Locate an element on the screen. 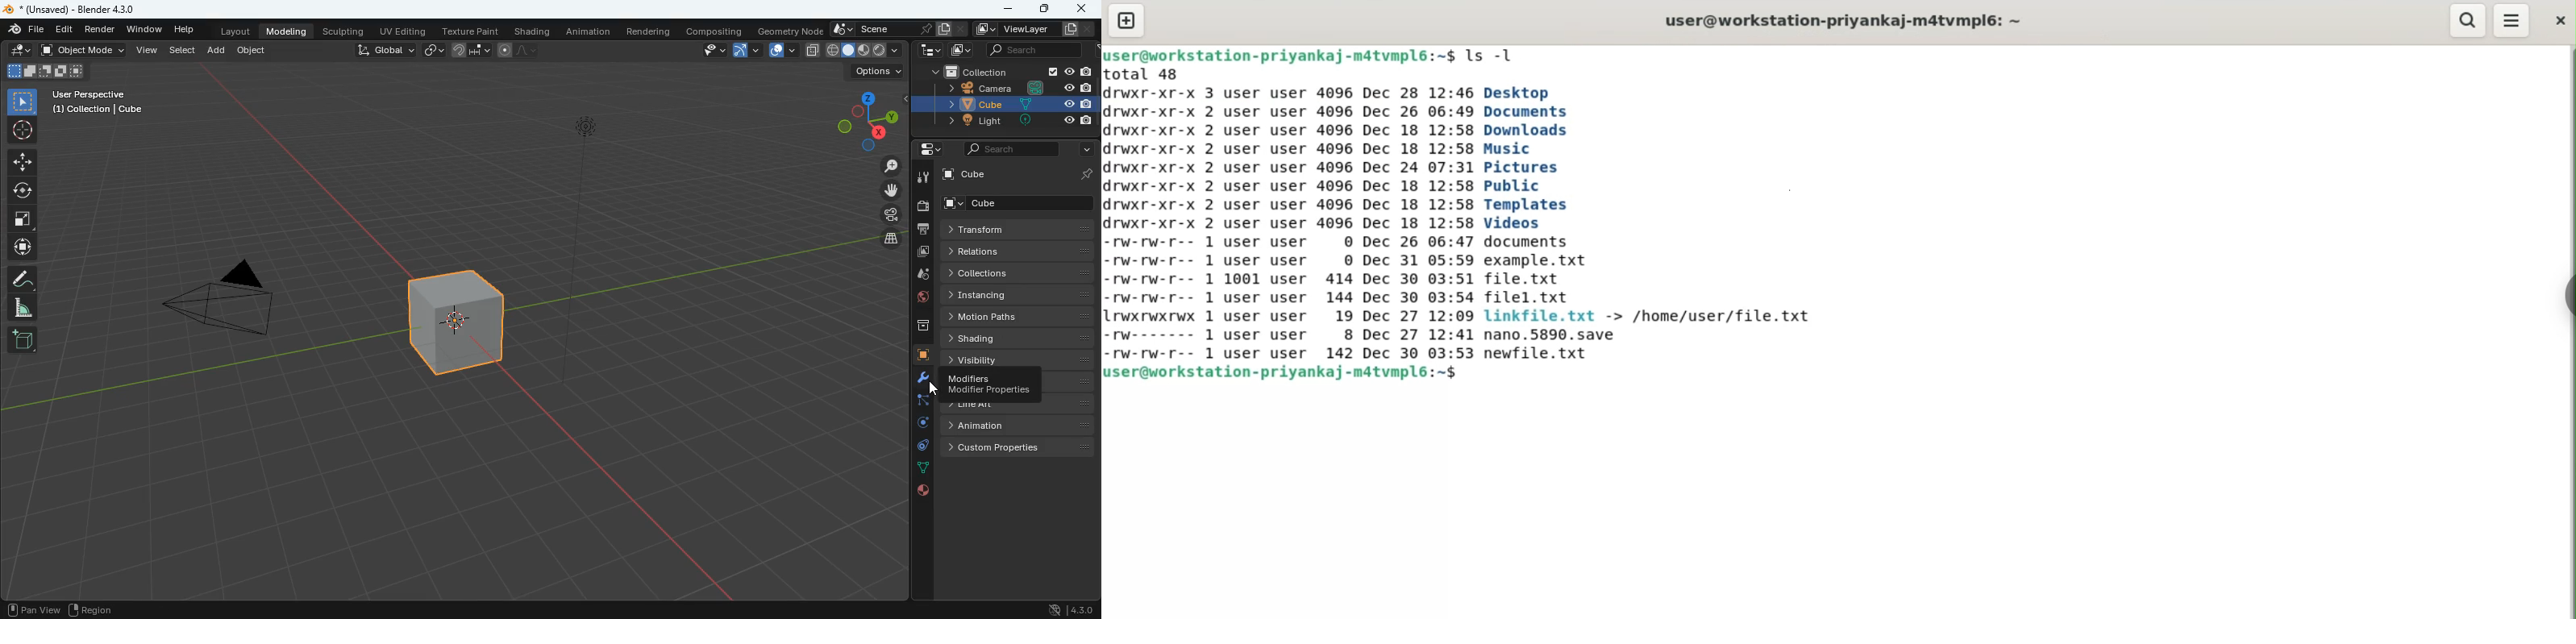  pan view is located at coordinates (31, 609).